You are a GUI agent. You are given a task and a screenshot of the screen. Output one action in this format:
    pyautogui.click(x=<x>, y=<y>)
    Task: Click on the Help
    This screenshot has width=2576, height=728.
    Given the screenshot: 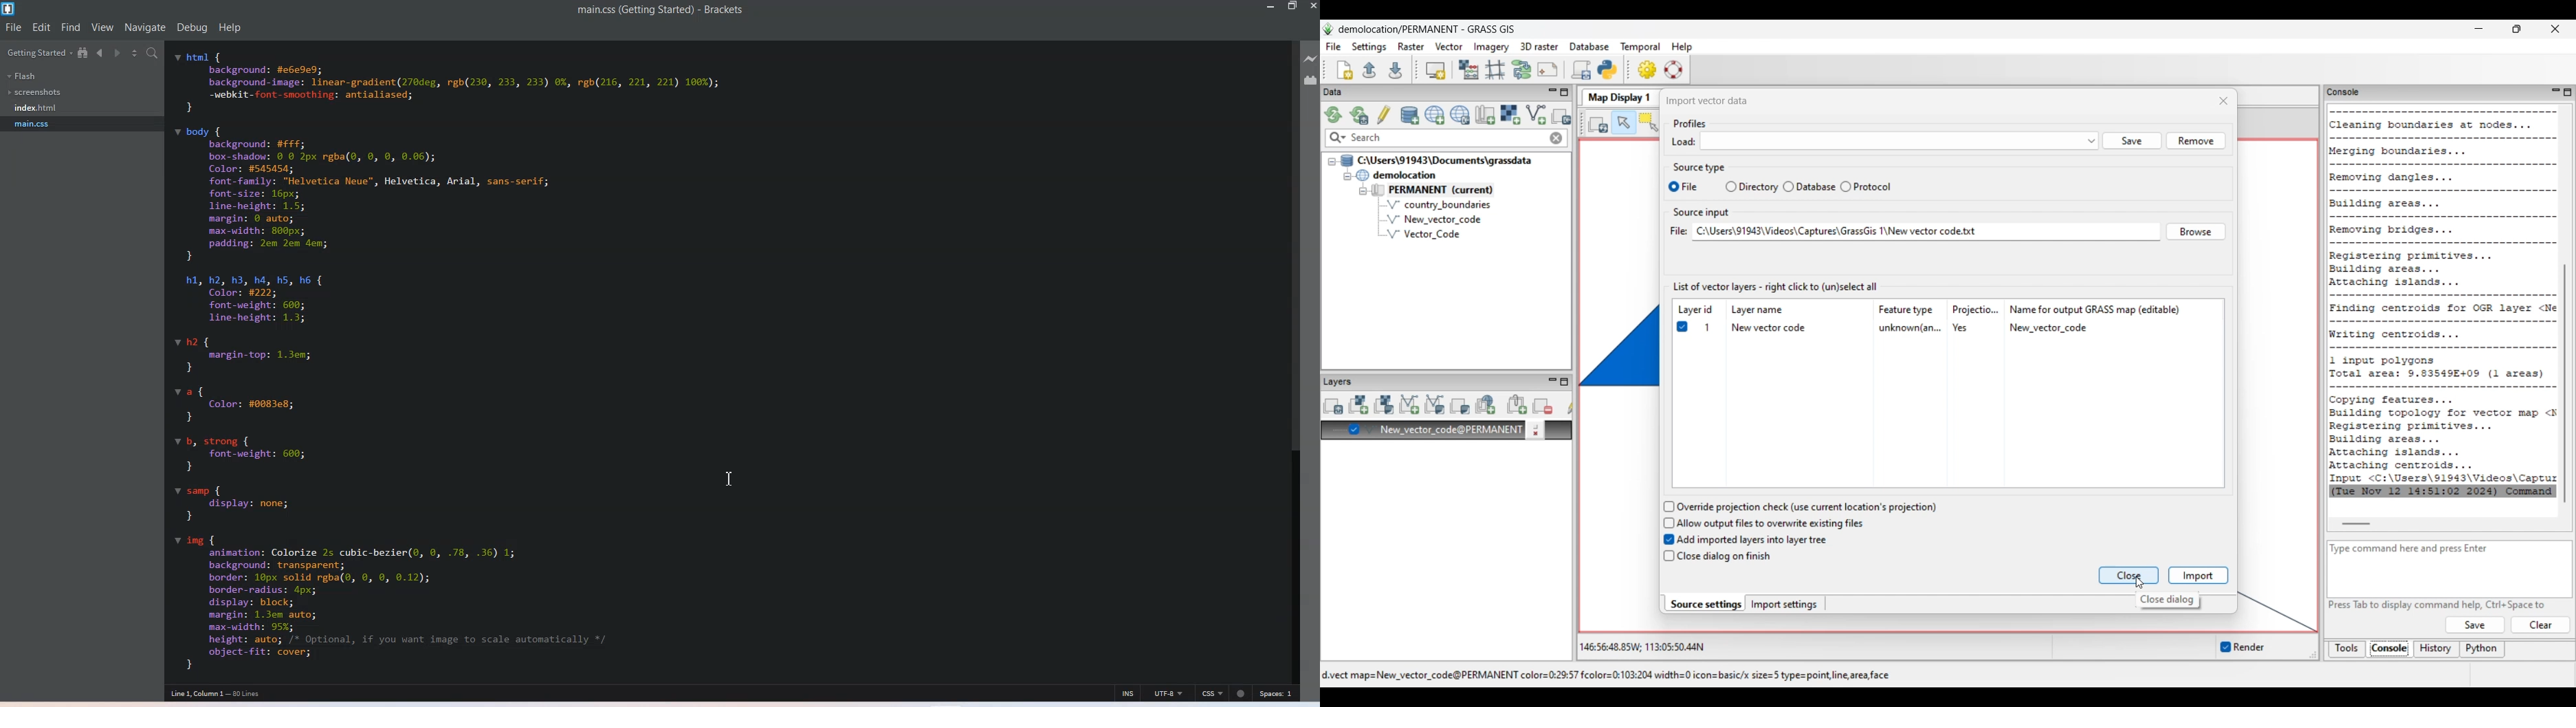 What is the action you would take?
    pyautogui.click(x=230, y=28)
    